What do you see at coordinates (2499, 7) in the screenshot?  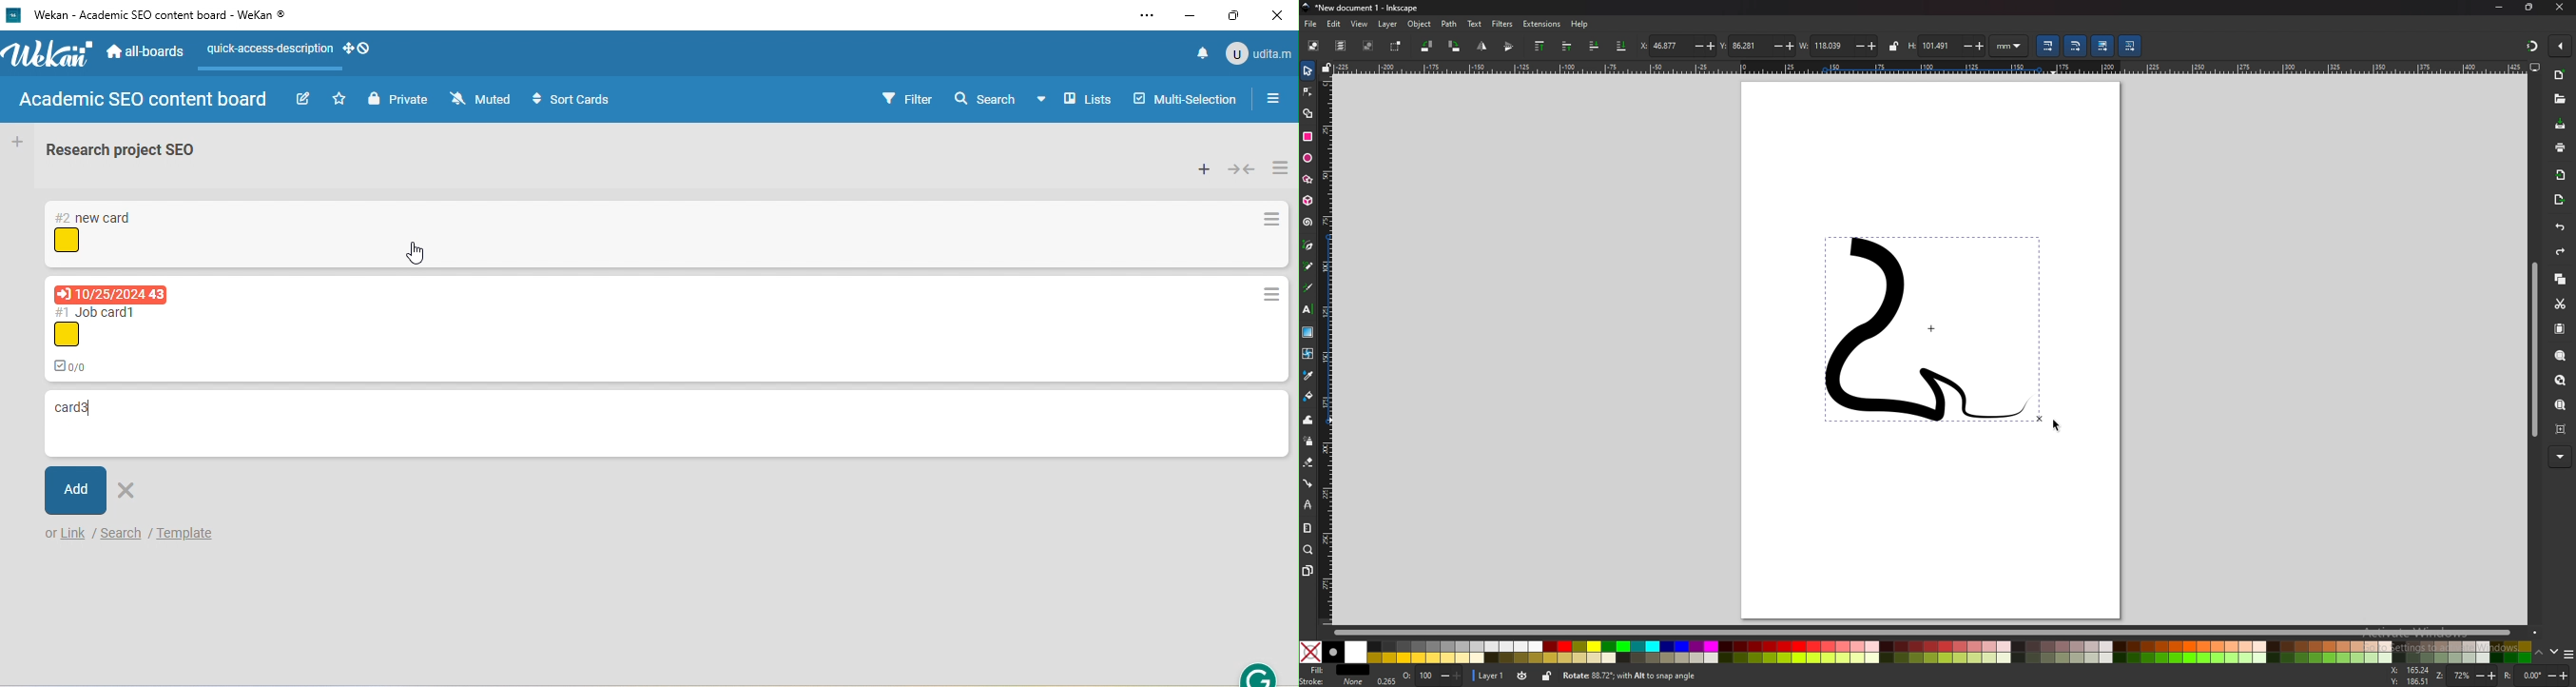 I see `minimize` at bounding box center [2499, 7].